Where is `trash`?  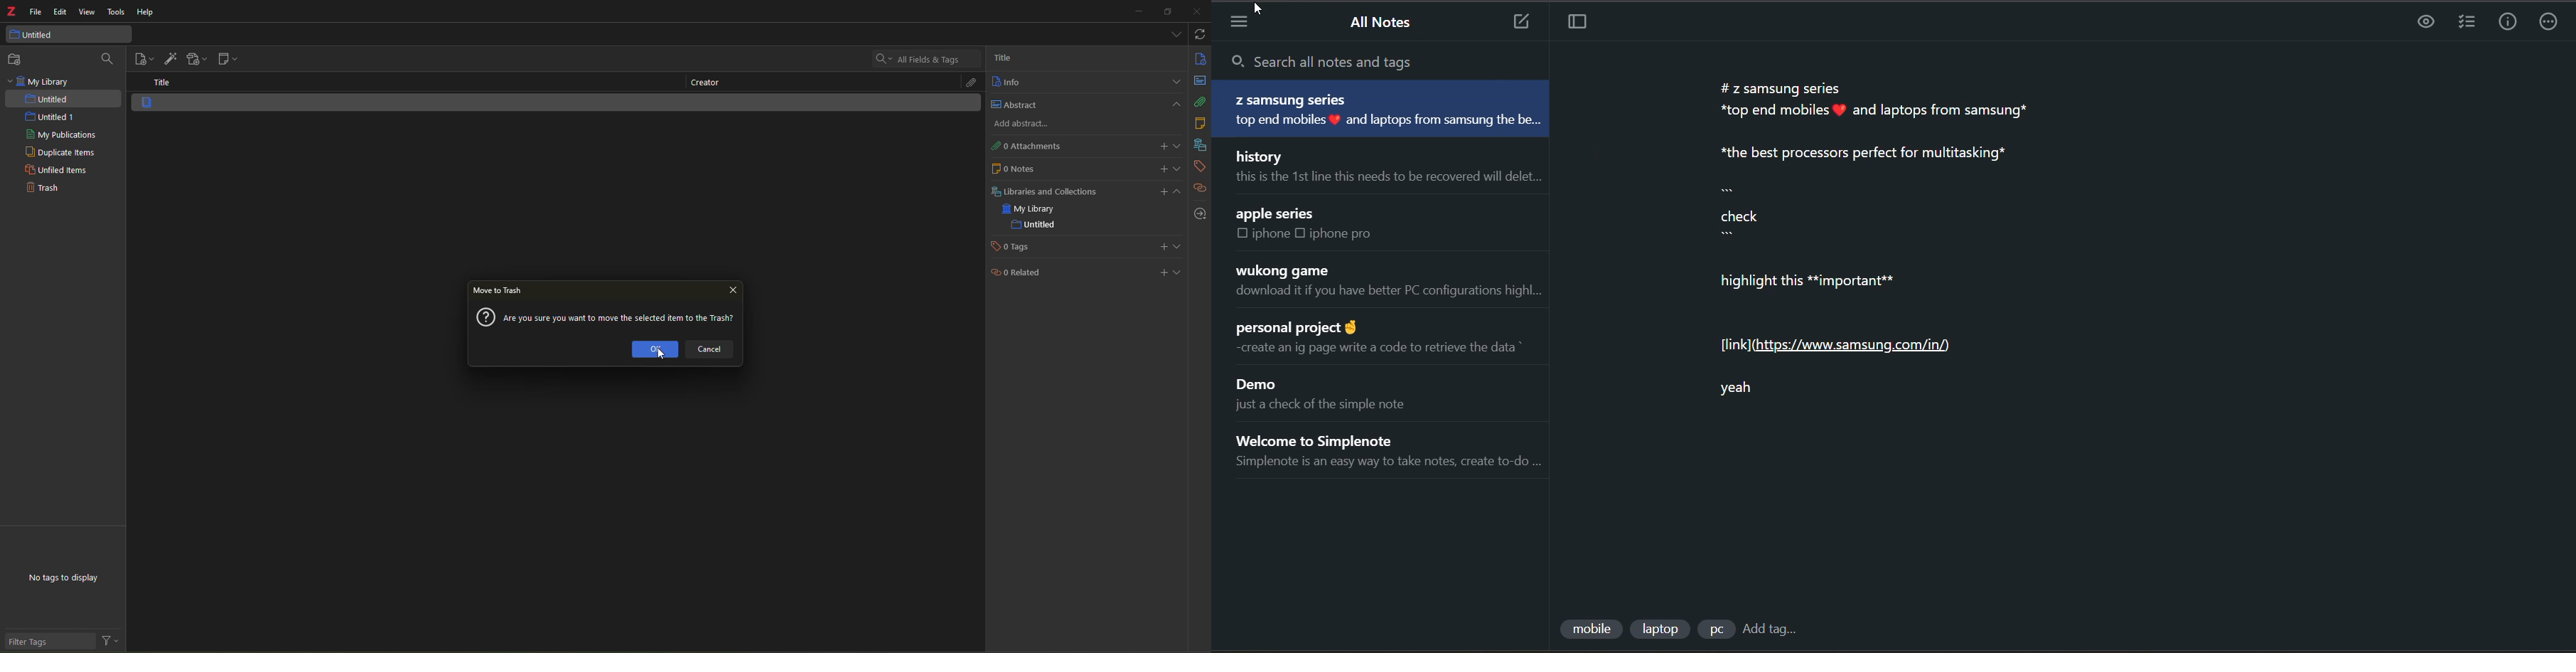 trash is located at coordinates (41, 189).